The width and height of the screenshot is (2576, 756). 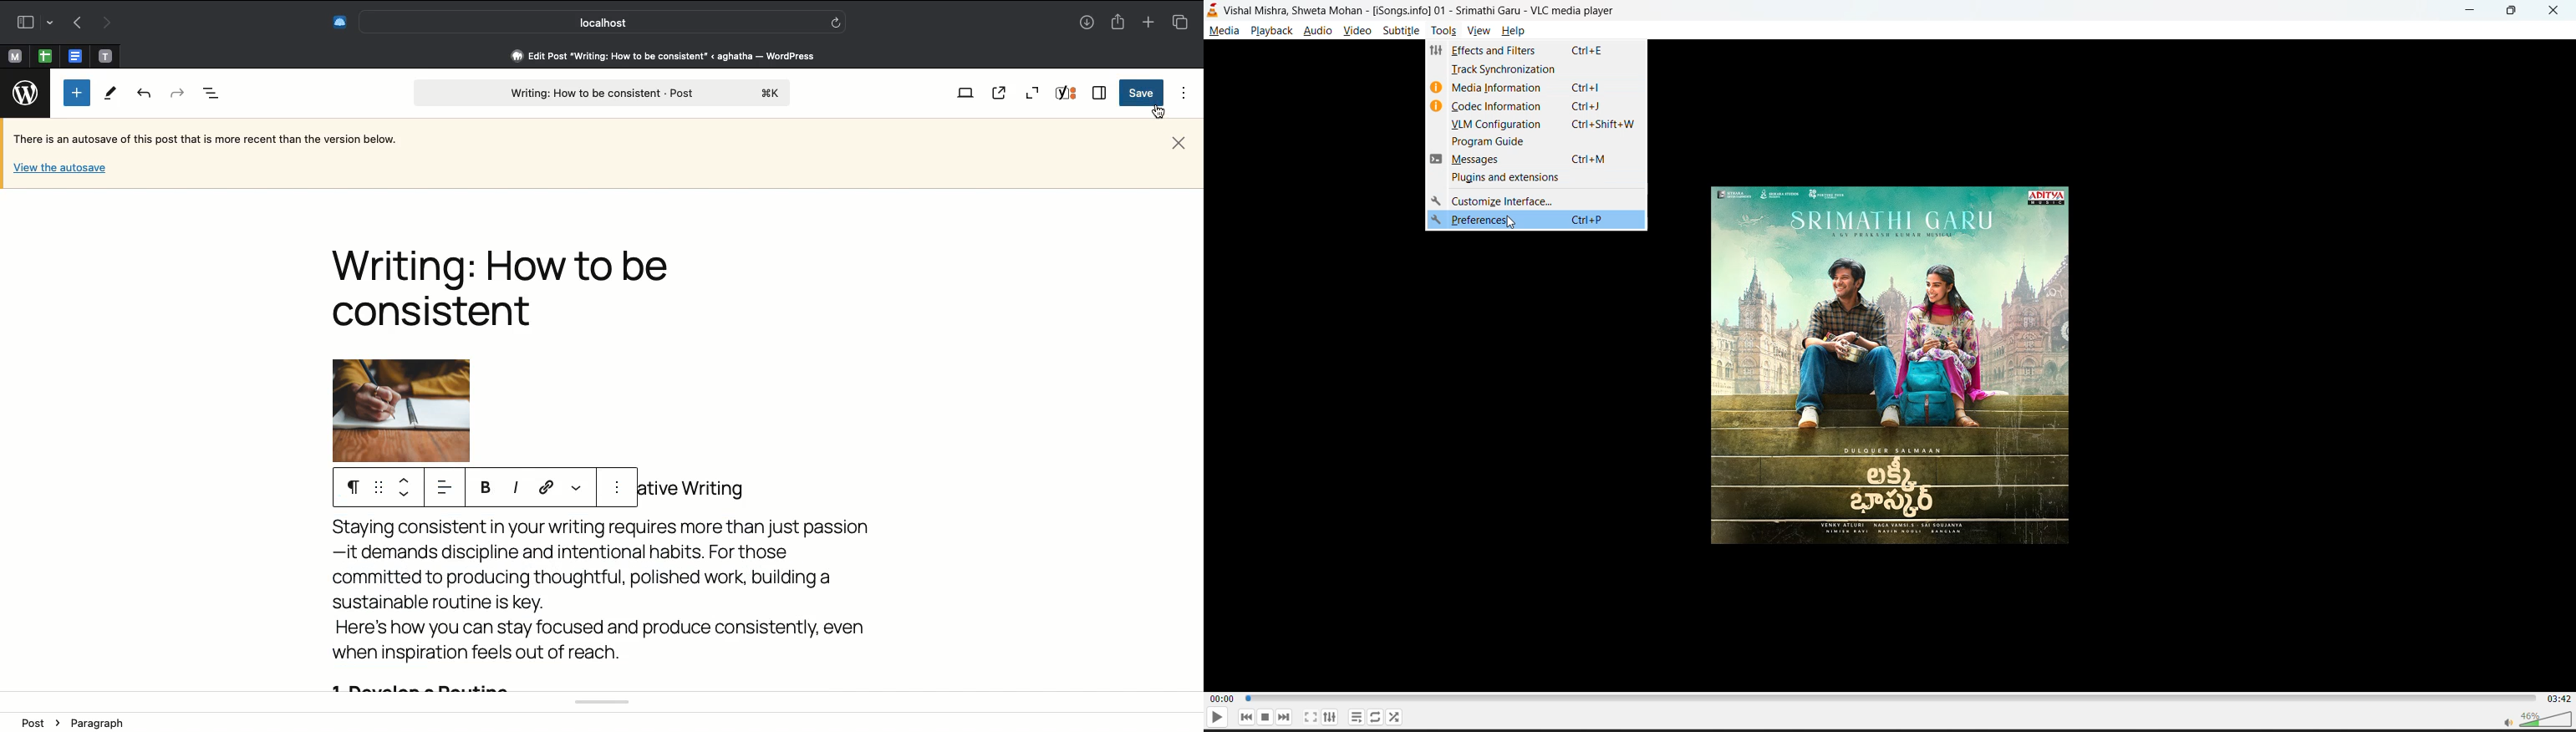 What do you see at coordinates (1534, 51) in the screenshot?
I see `effects and filters` at bounding box center [1534, 51].